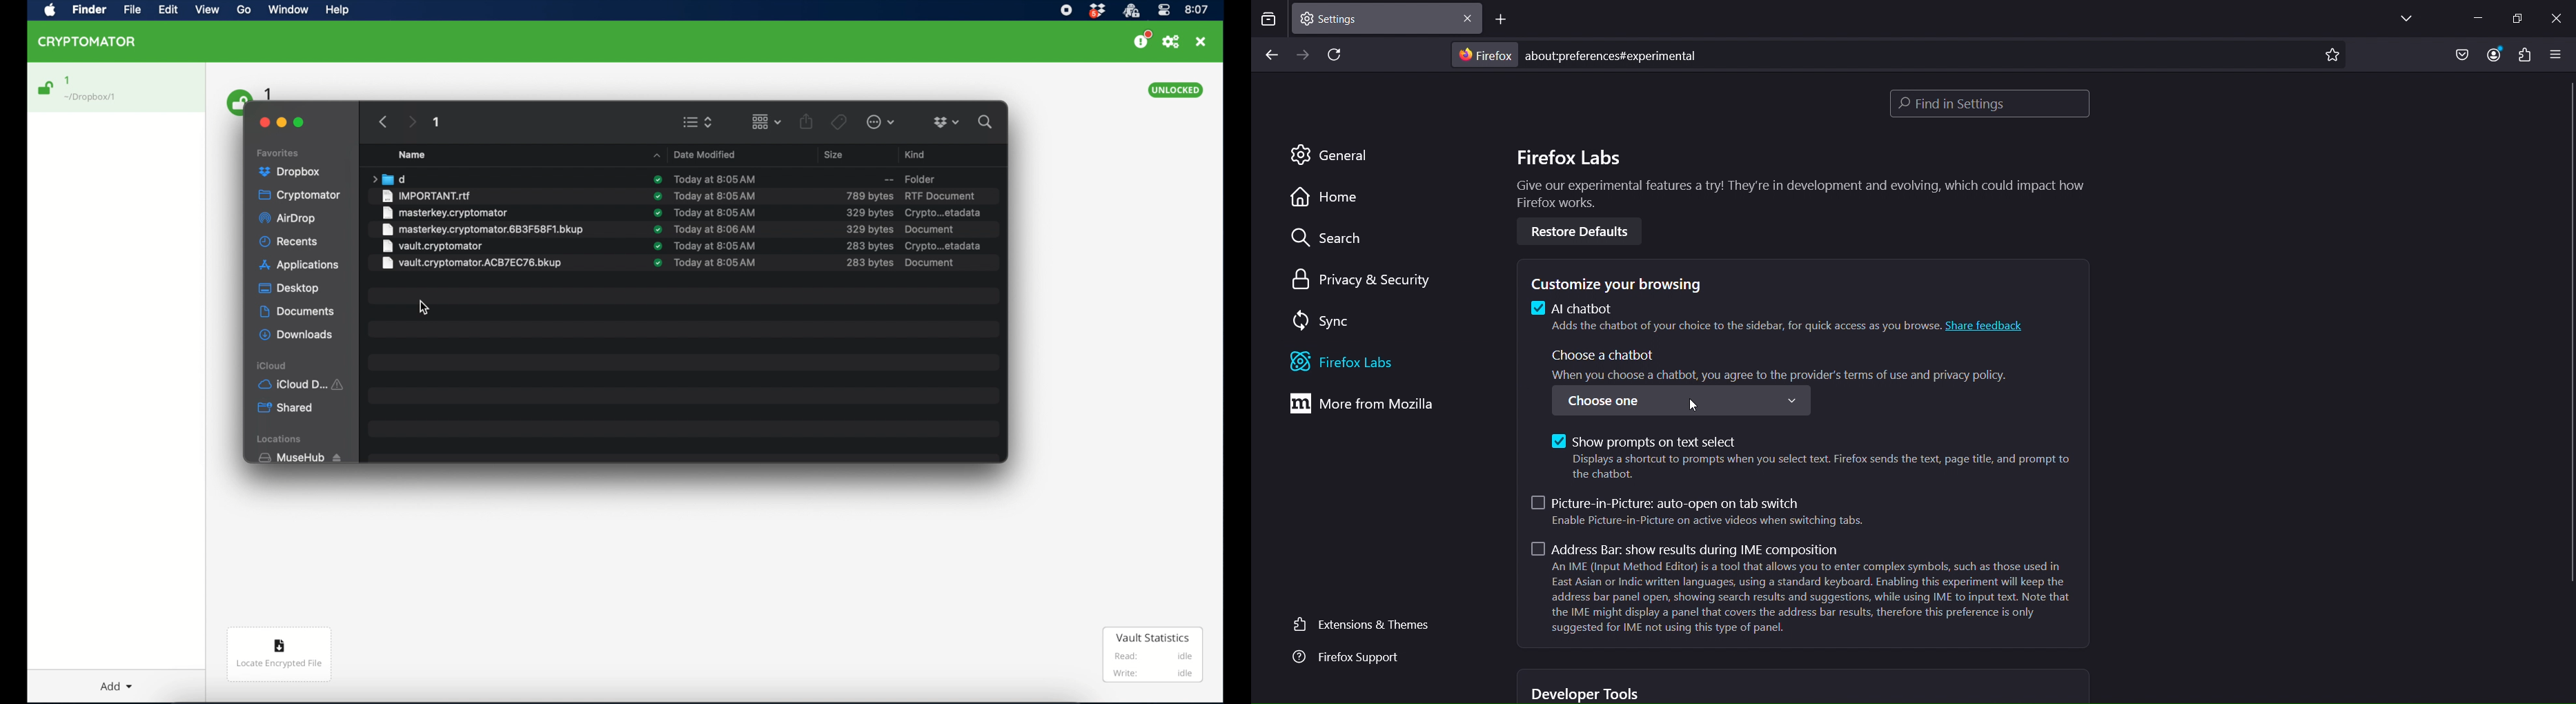  Describe the element at coordinates (1171, 42) in the screenshot. I see `preferences` at that location.